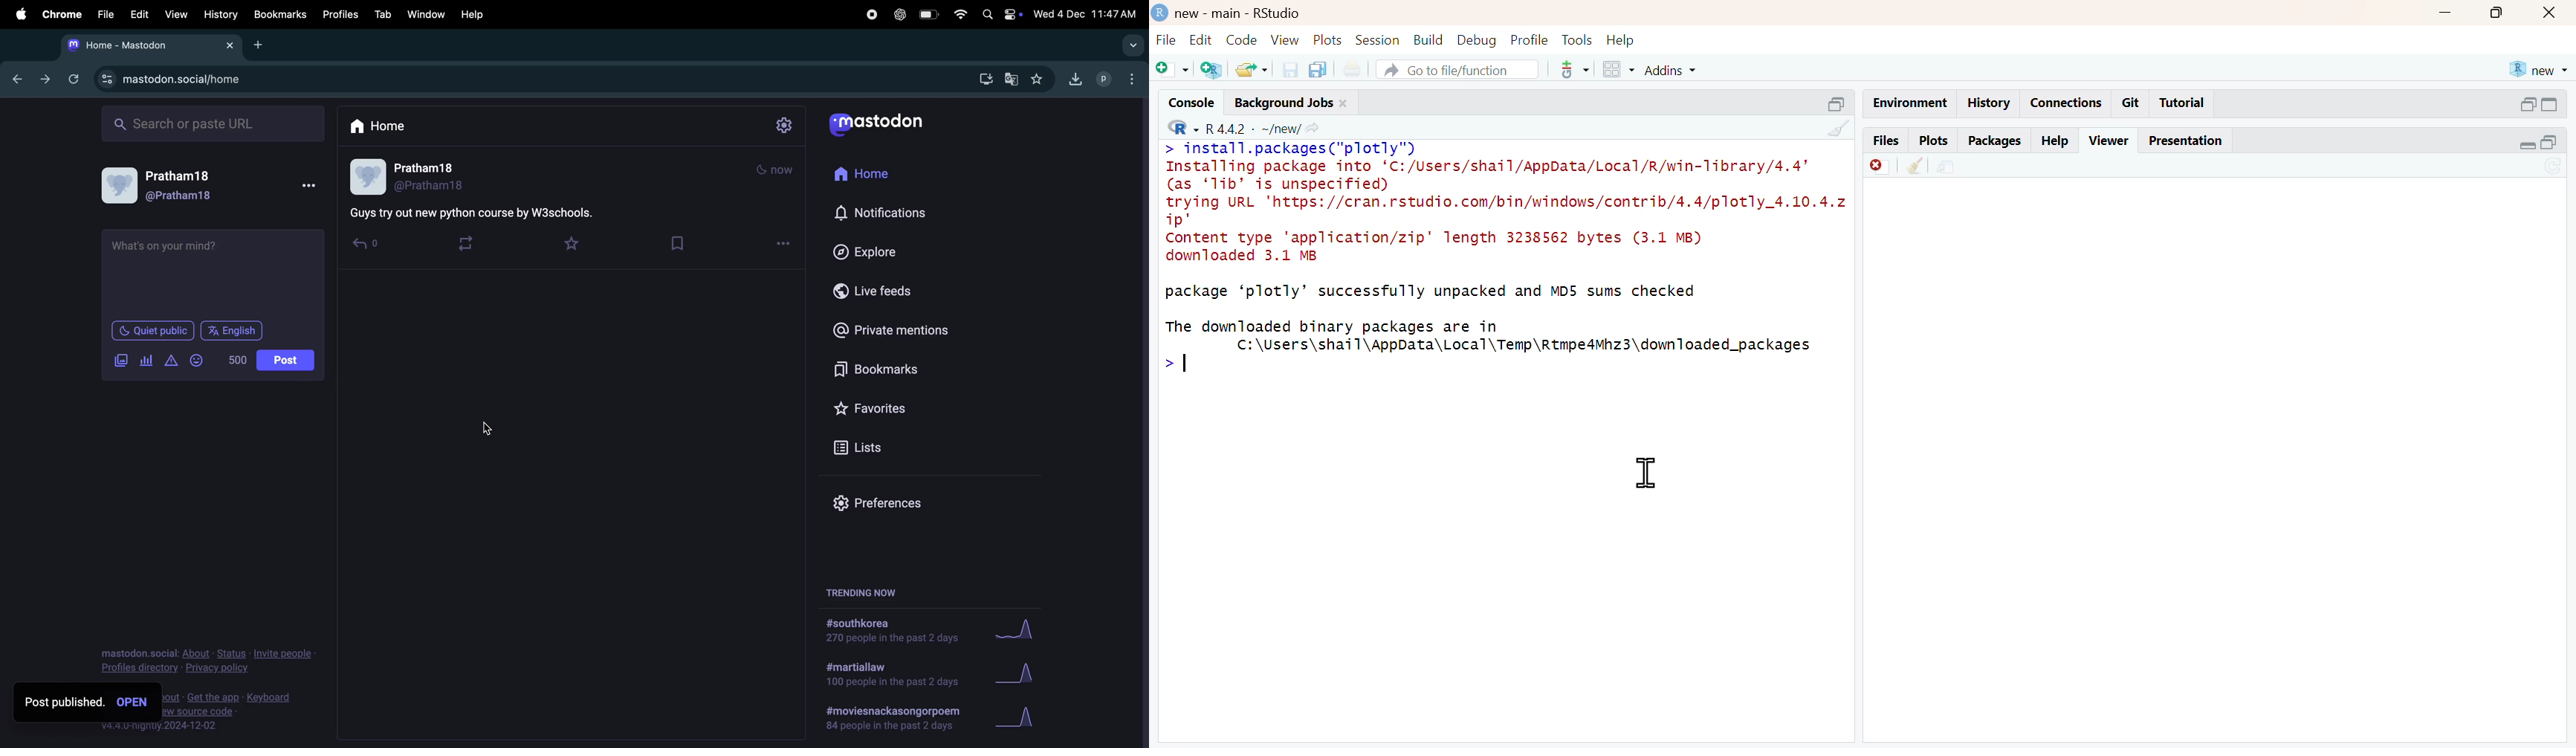 The width and height of the screenshot is (2576, 756). Describe the element at coordinates (1643, 476) in the screenshot. I see `cursor` at that location.